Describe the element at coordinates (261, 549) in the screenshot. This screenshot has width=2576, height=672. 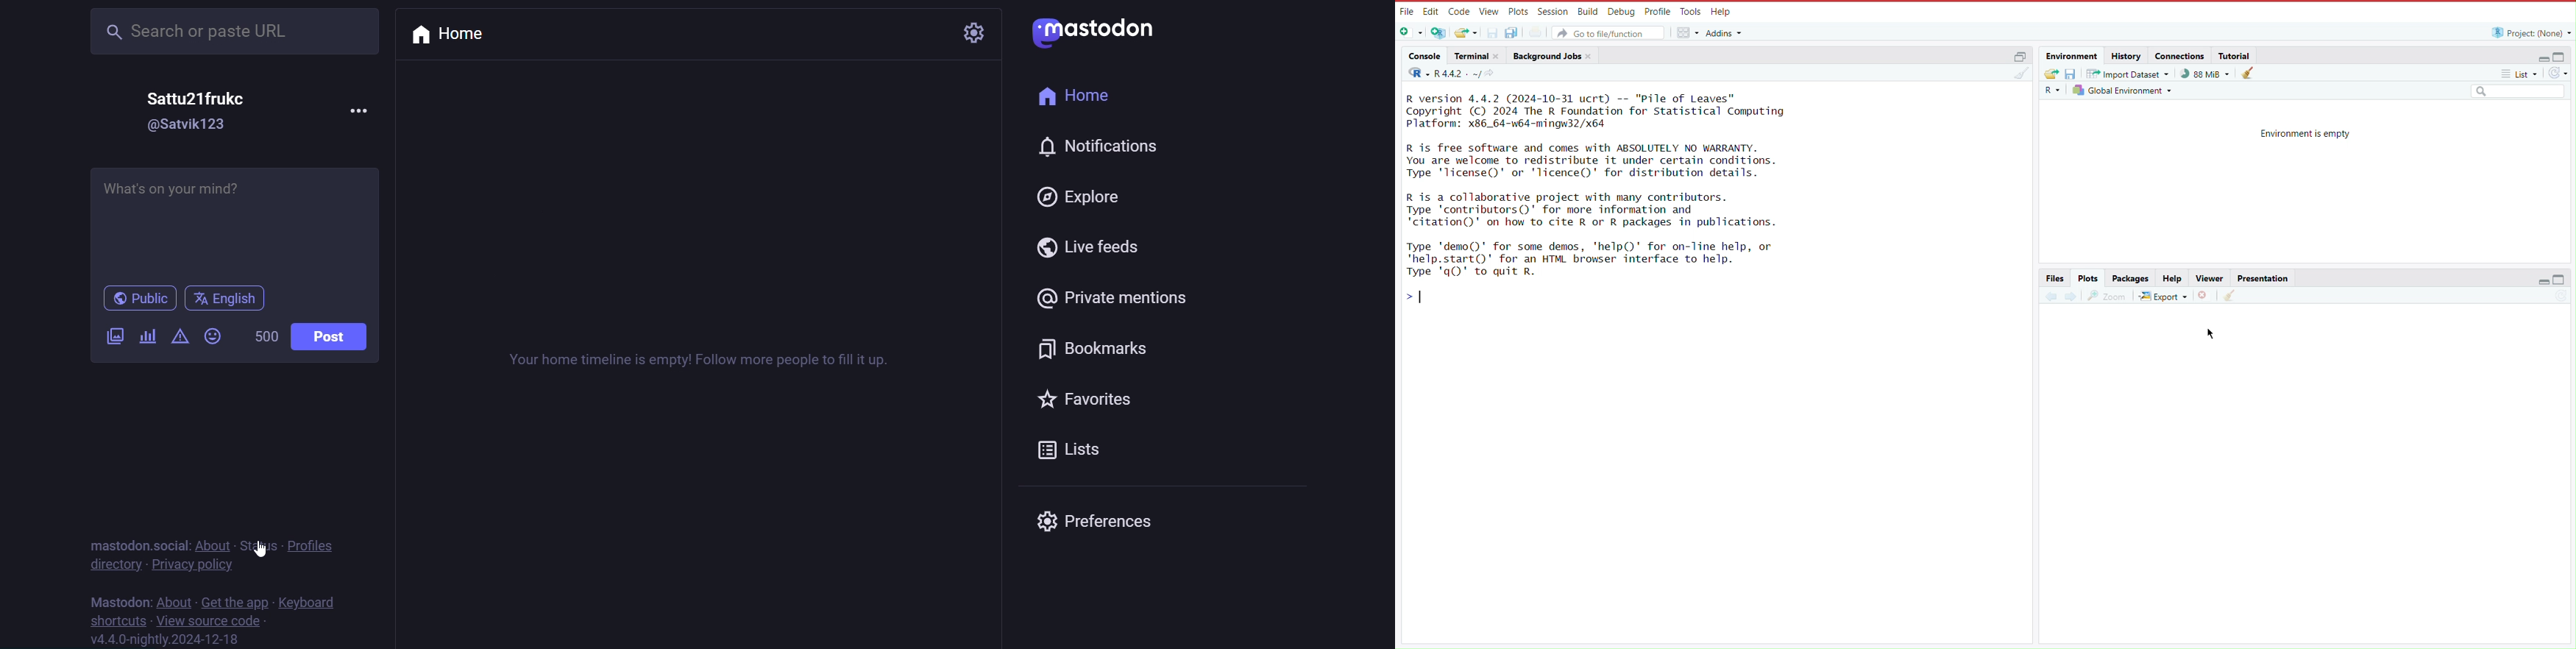
I see `Cursor on Status` at that location.